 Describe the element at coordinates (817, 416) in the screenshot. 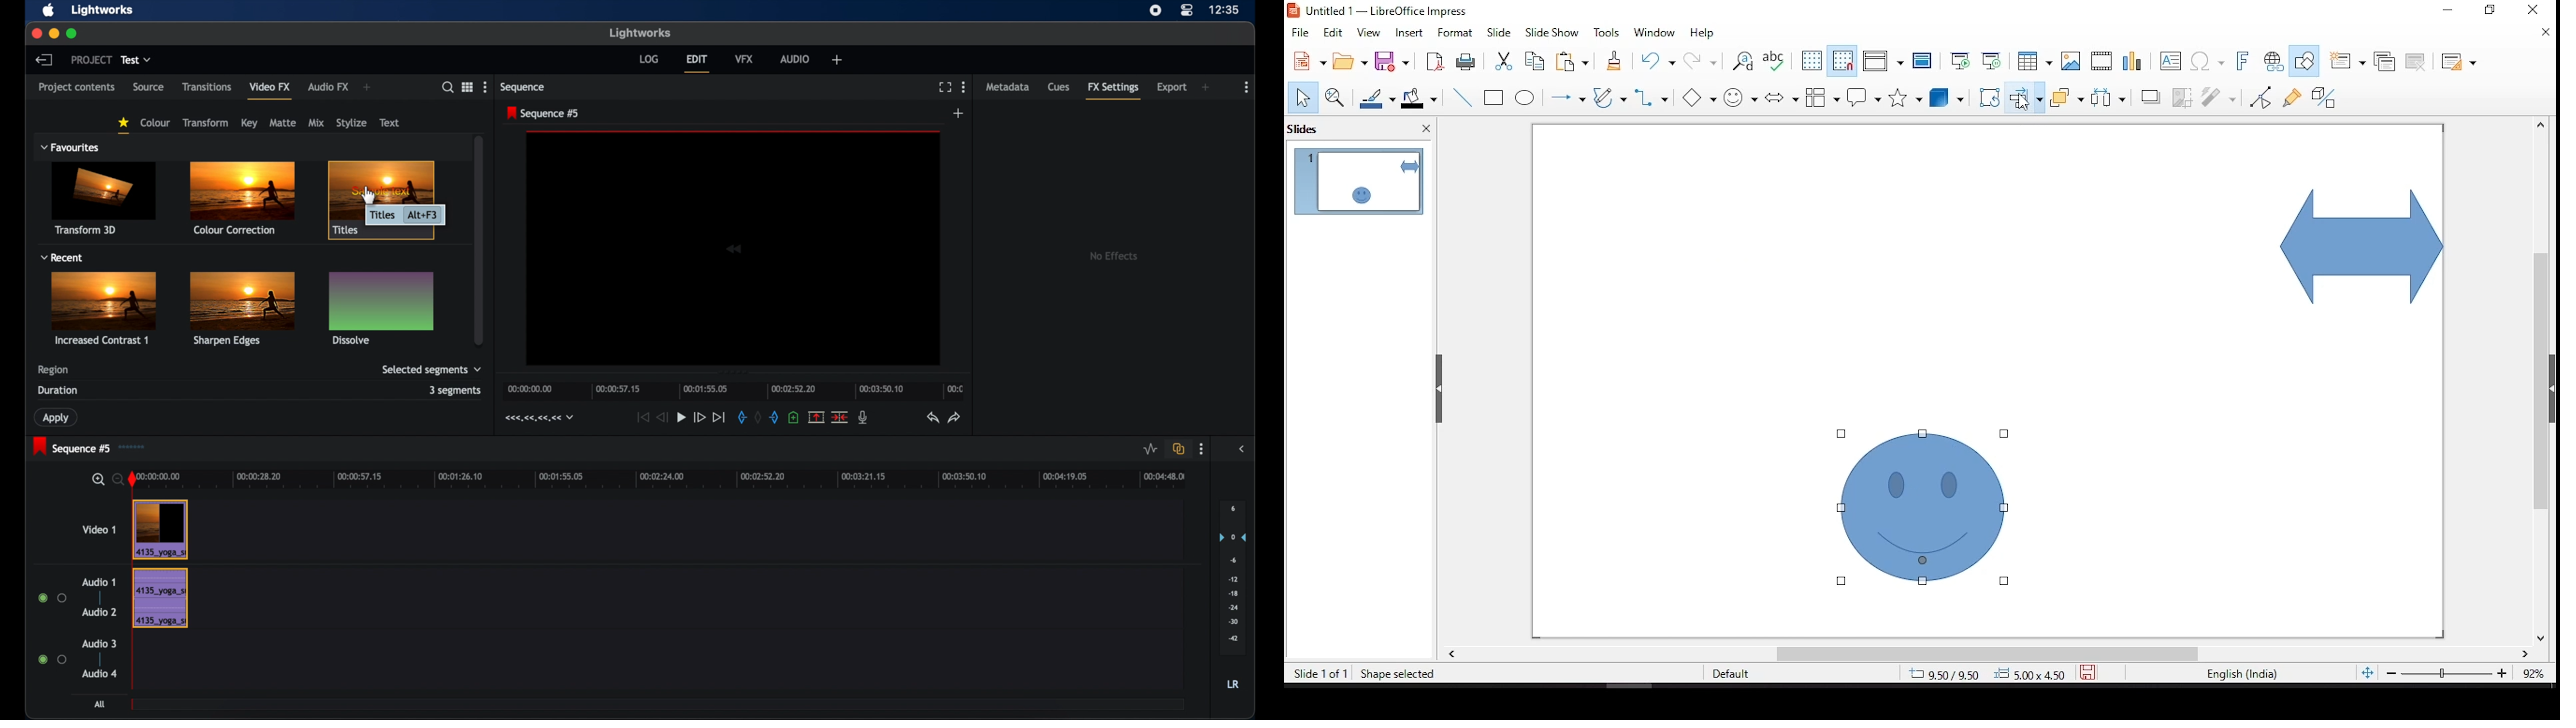

I see `remove marked section` at that location.